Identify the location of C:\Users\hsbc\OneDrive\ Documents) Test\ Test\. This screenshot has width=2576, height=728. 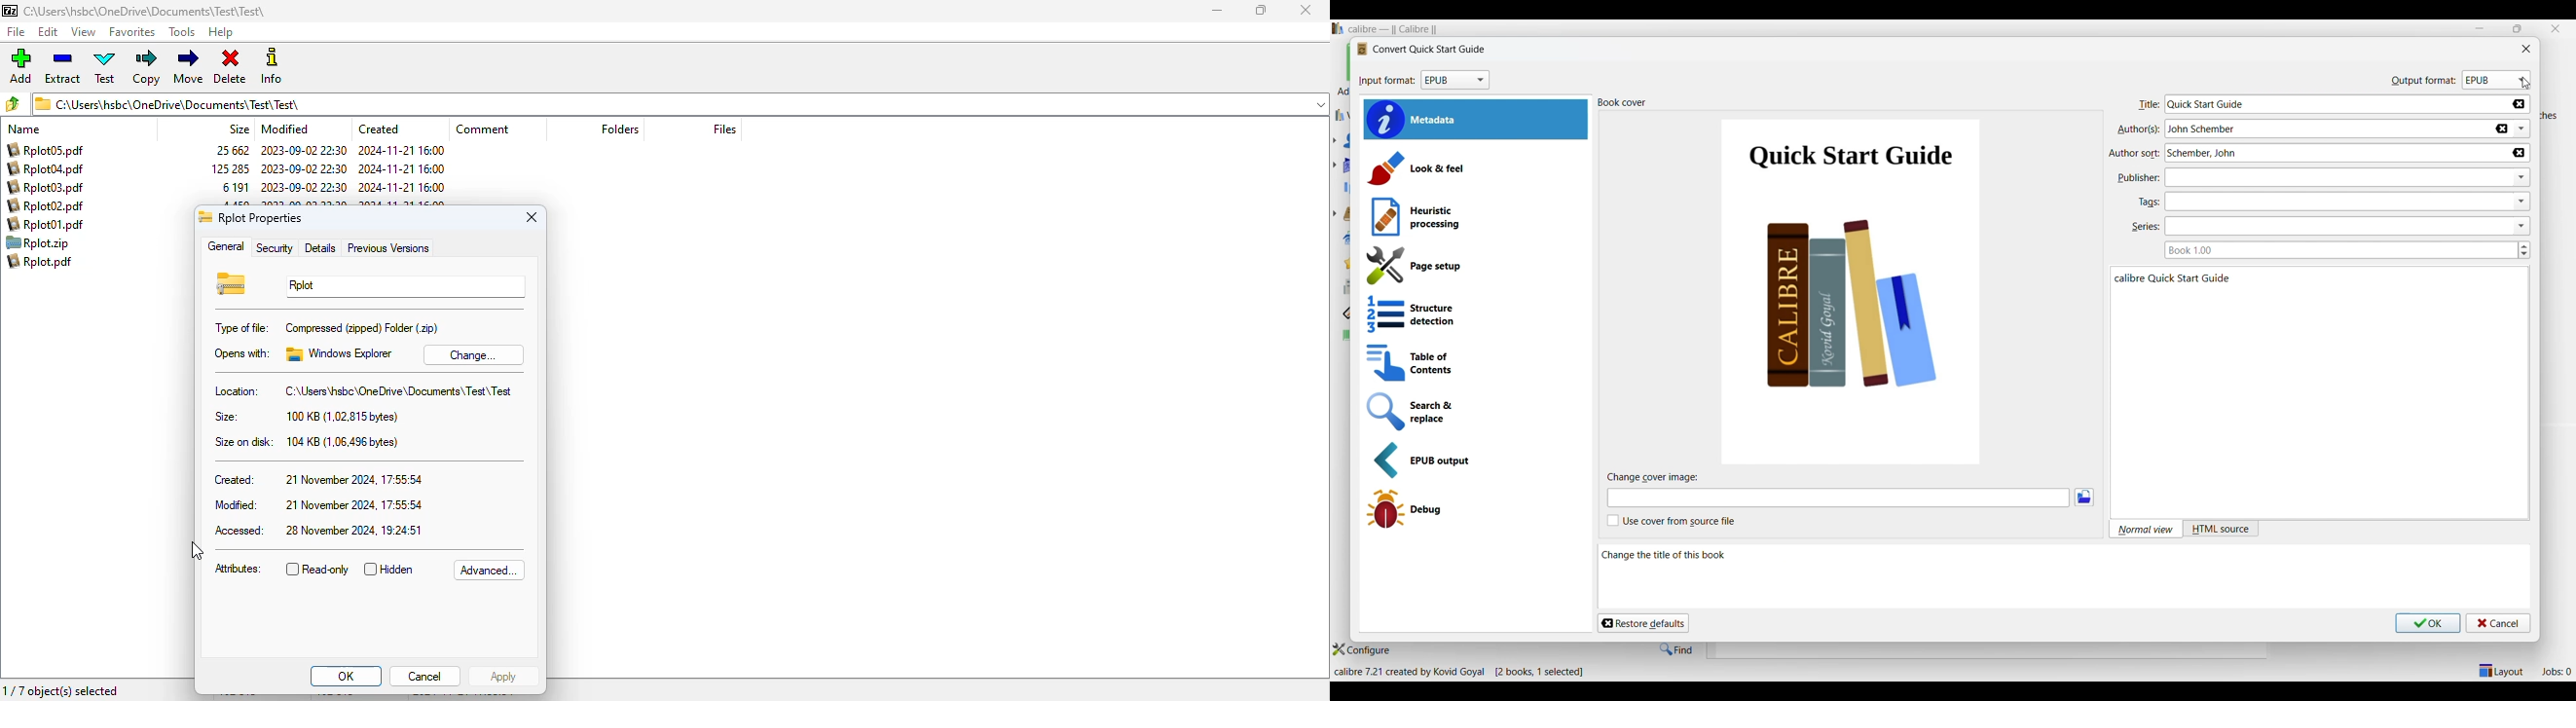
(681, 104).